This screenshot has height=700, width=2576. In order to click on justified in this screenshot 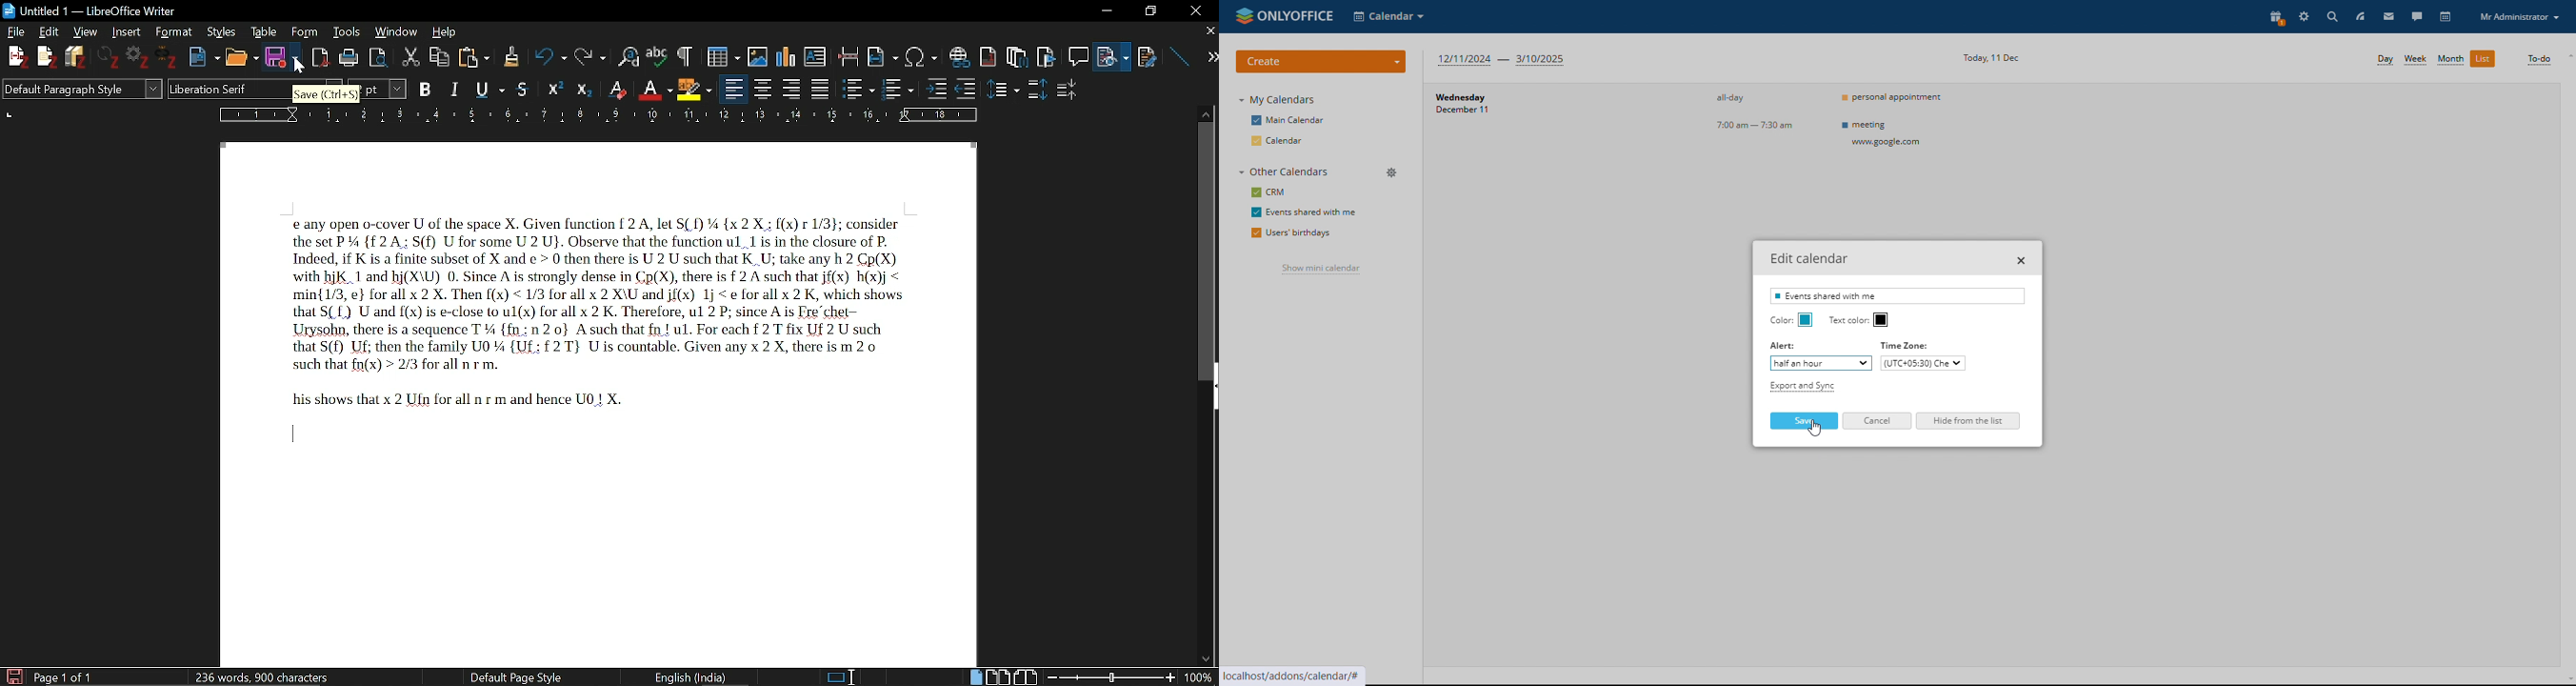, I will do `click(822, 89)`.